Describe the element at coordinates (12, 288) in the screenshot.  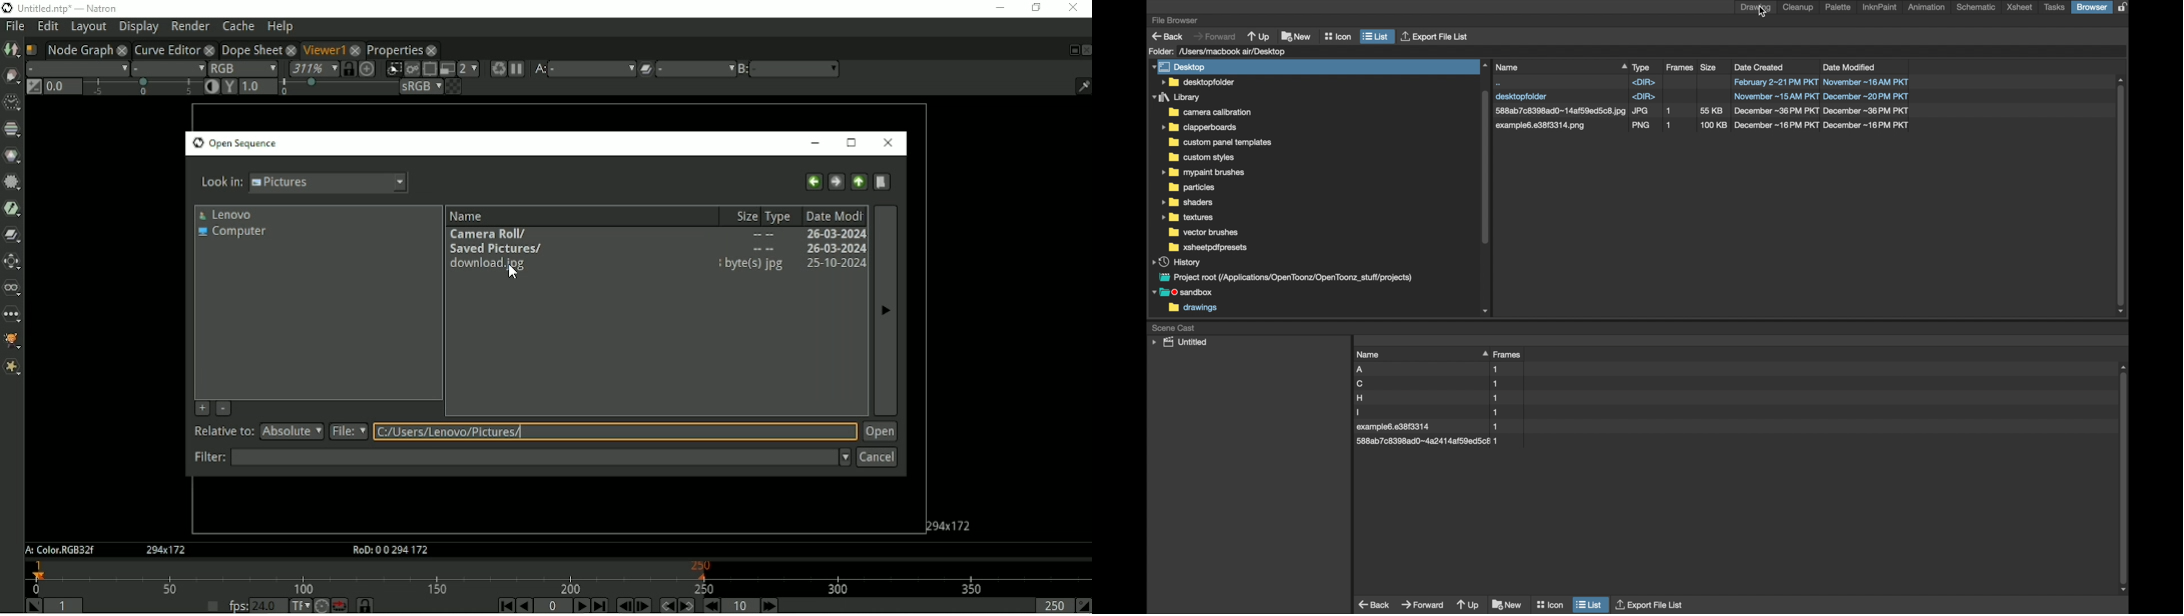
I see `Views` at that location.